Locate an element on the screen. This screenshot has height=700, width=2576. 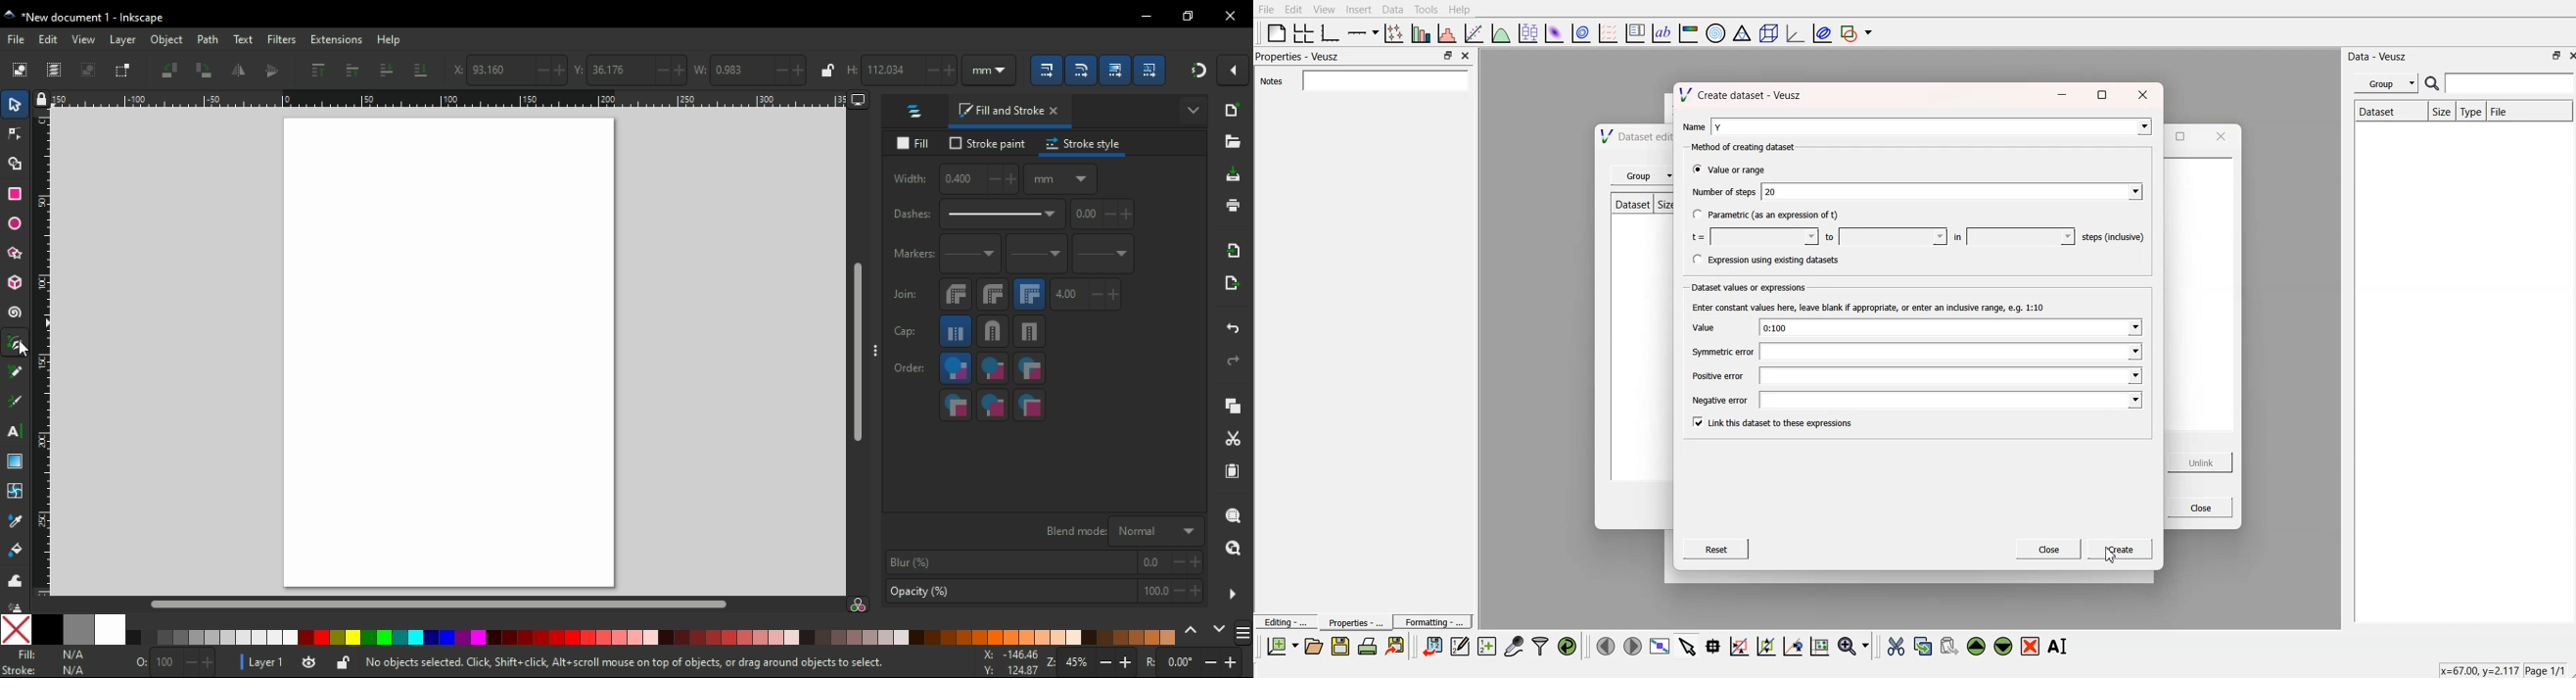
start markers is located at coordinates (970, 255).